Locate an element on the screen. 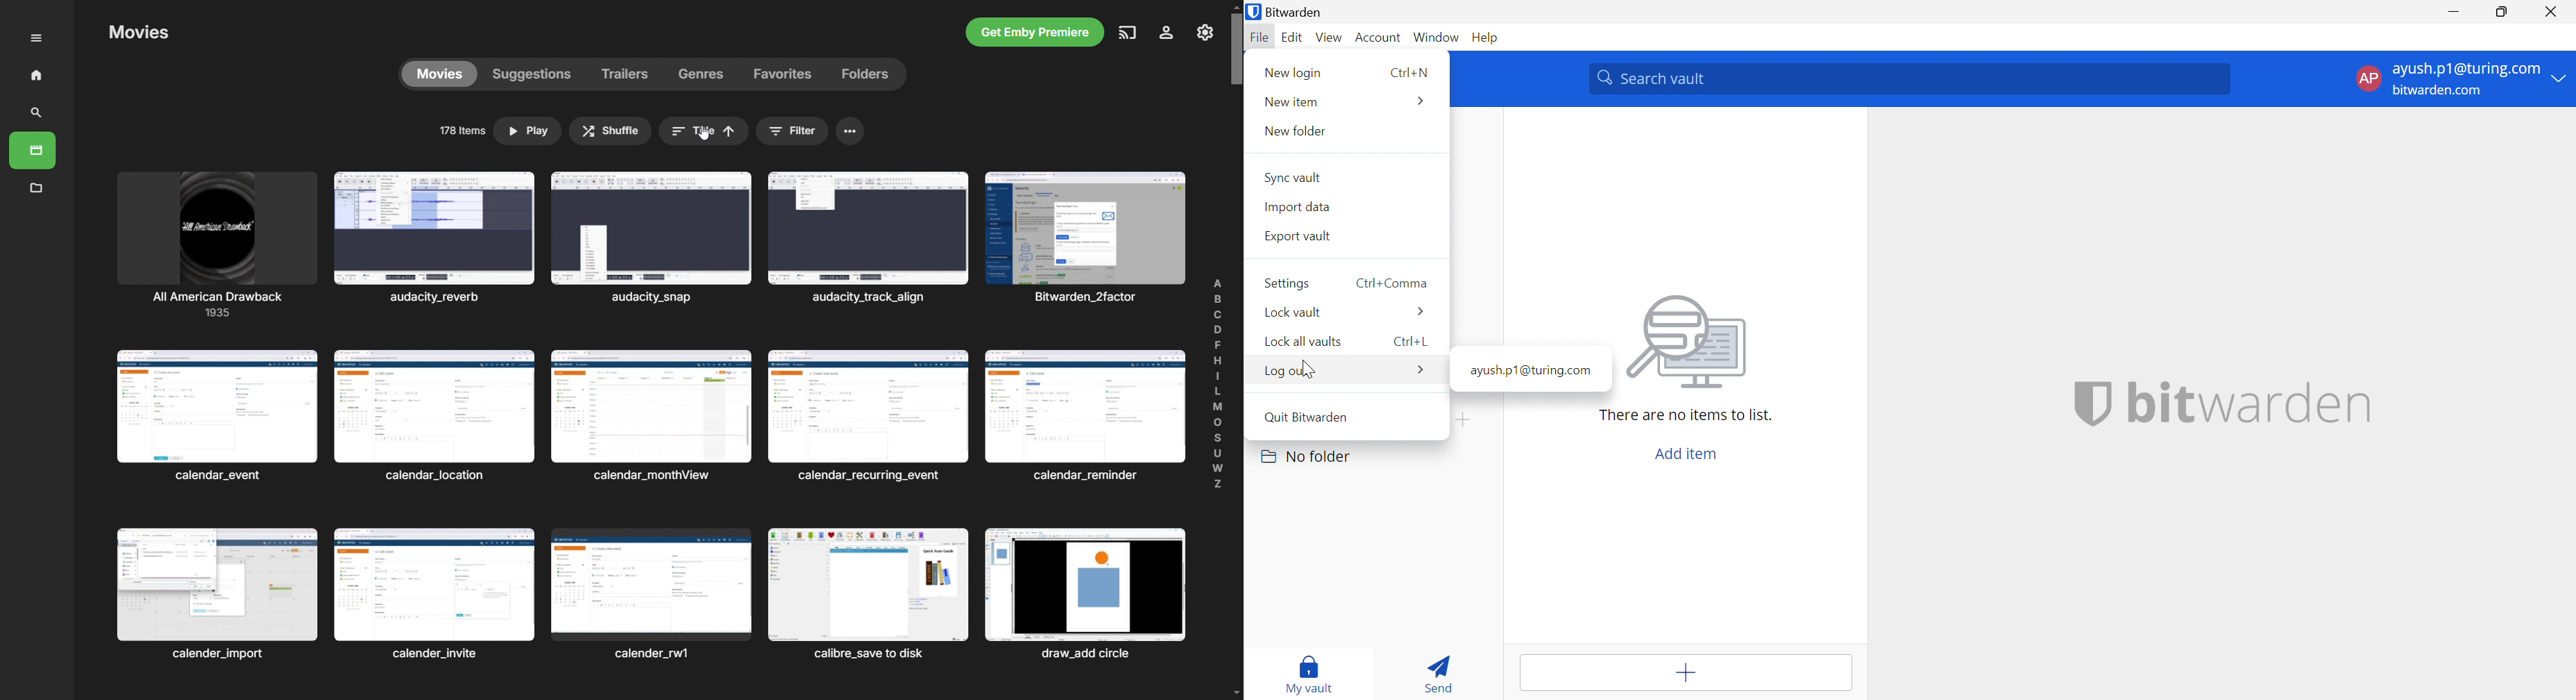 This screenshot has width=2576, height=700. New item is located at coordinates (1290, 103).